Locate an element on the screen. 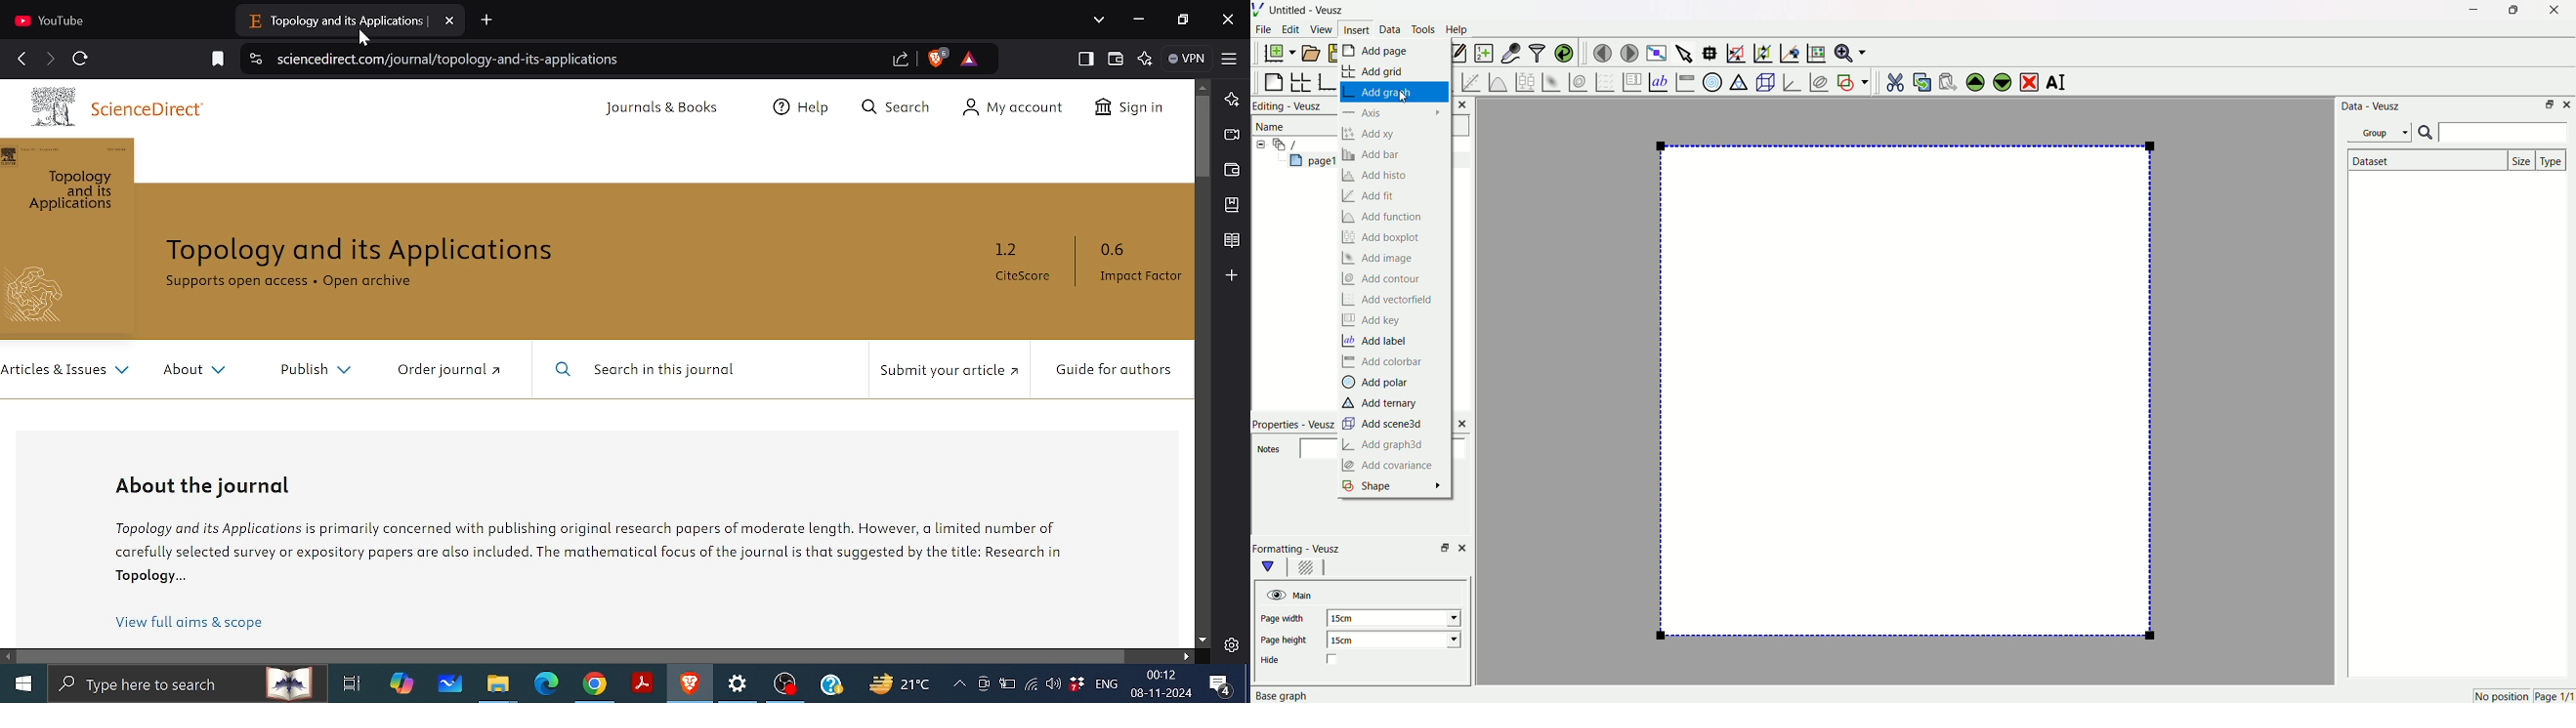 Image resolution: width=2576 pixels, height=728 pixels. draw rectangle on zoom graph axes is located at coordinates (1736, 51).